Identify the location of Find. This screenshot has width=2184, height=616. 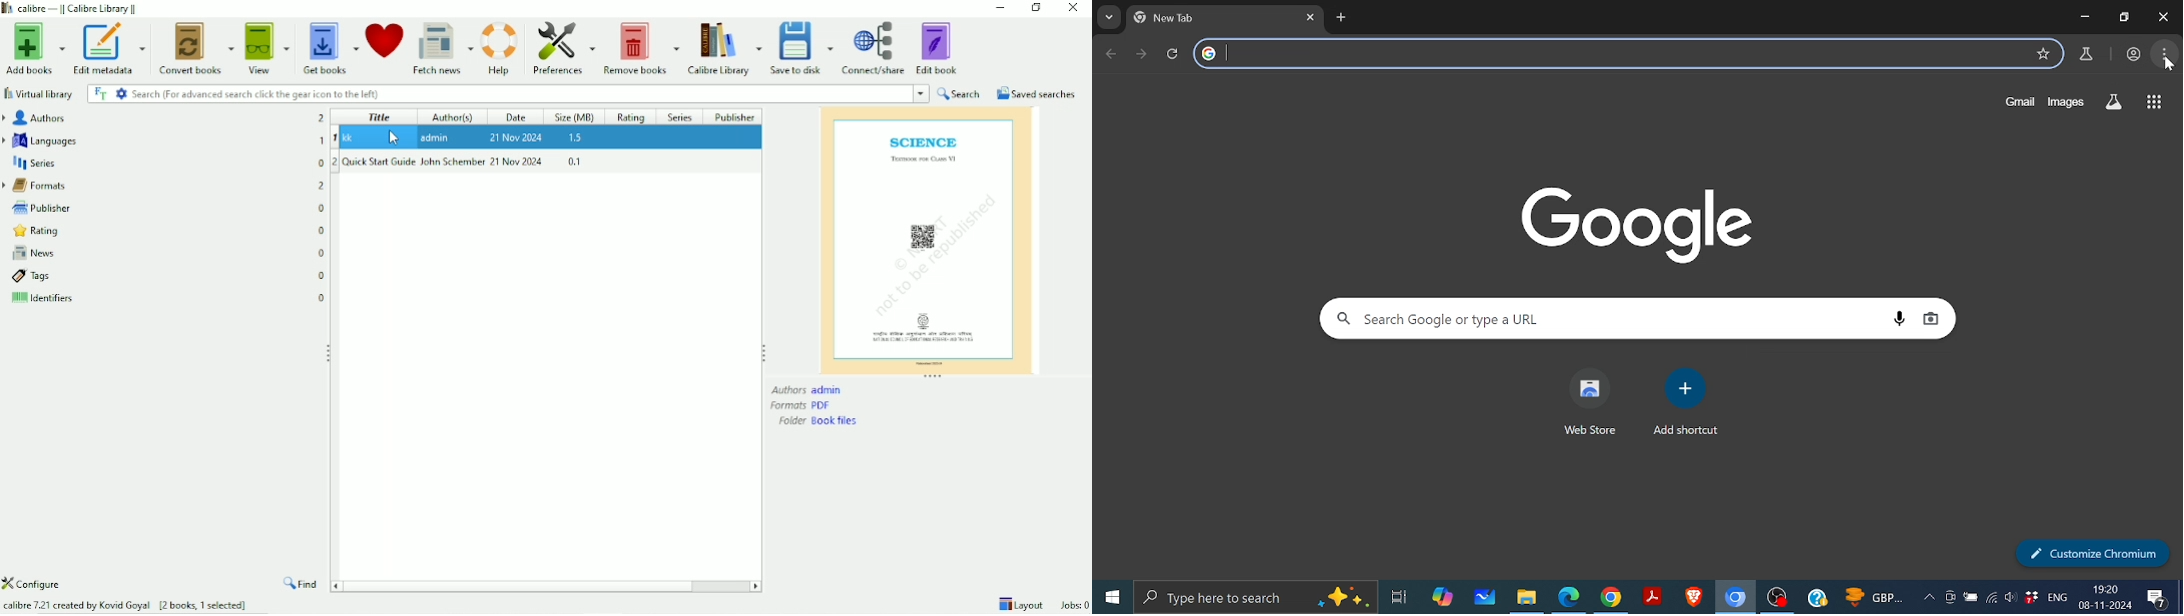
(302, 584).